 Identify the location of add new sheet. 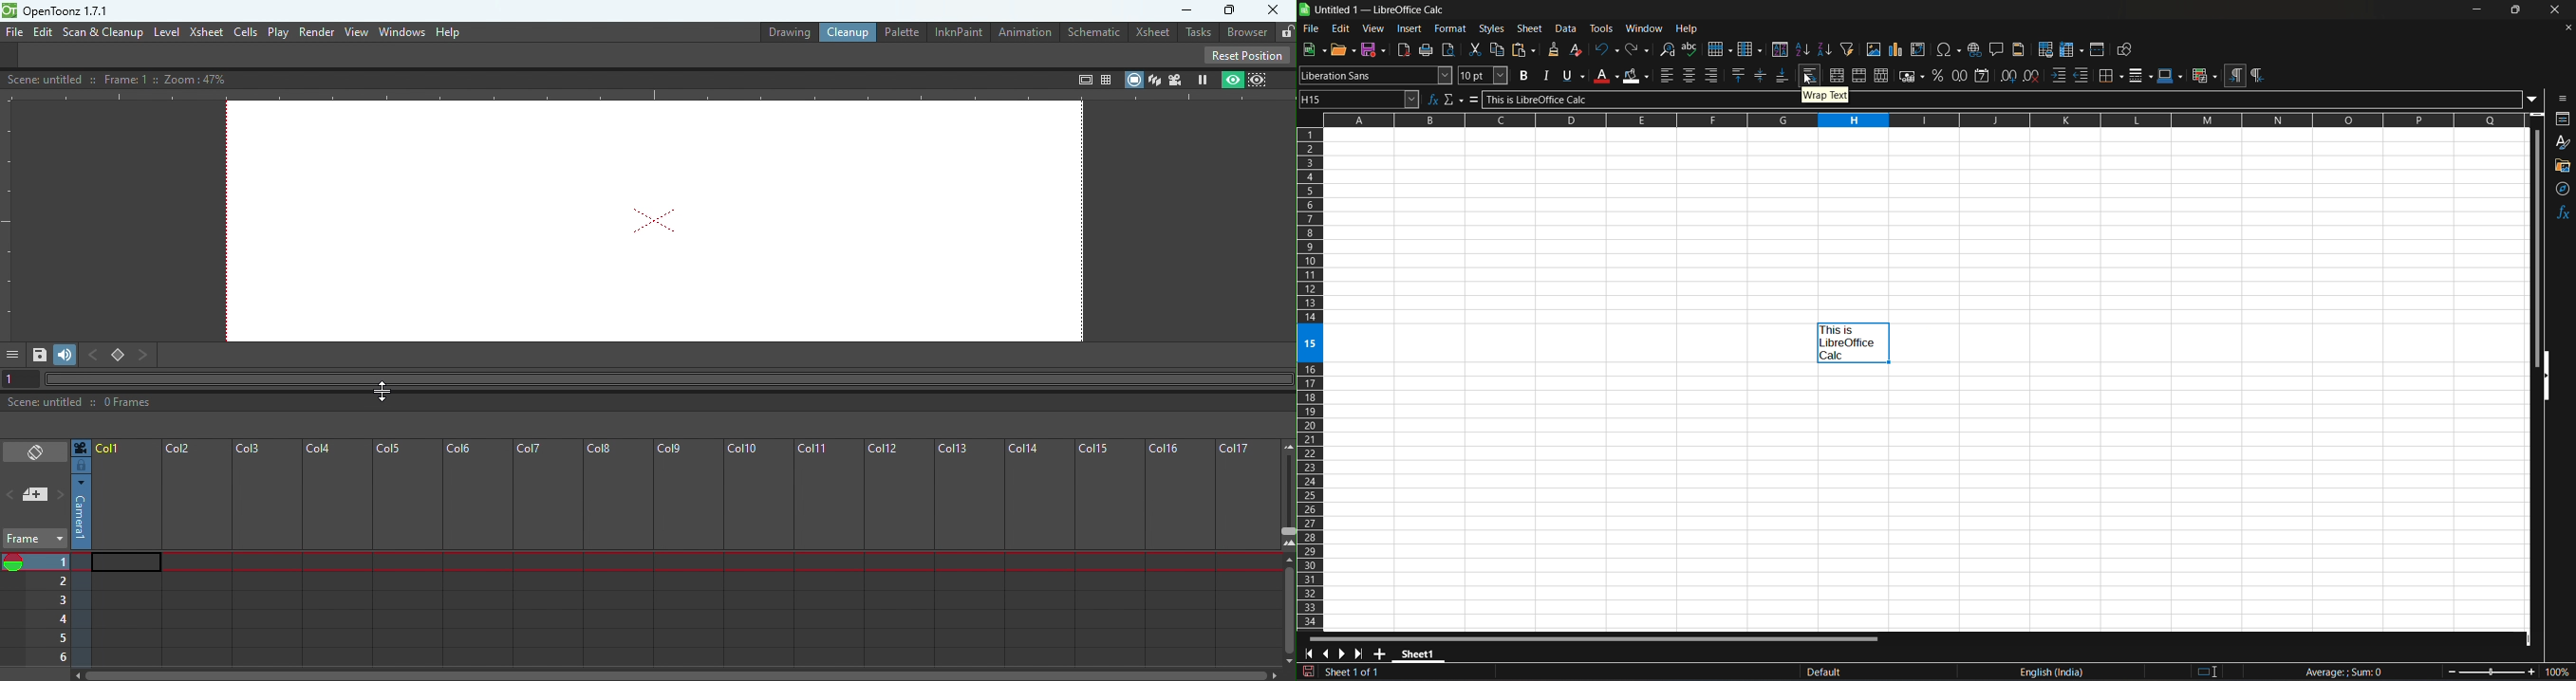
(1382, 653).